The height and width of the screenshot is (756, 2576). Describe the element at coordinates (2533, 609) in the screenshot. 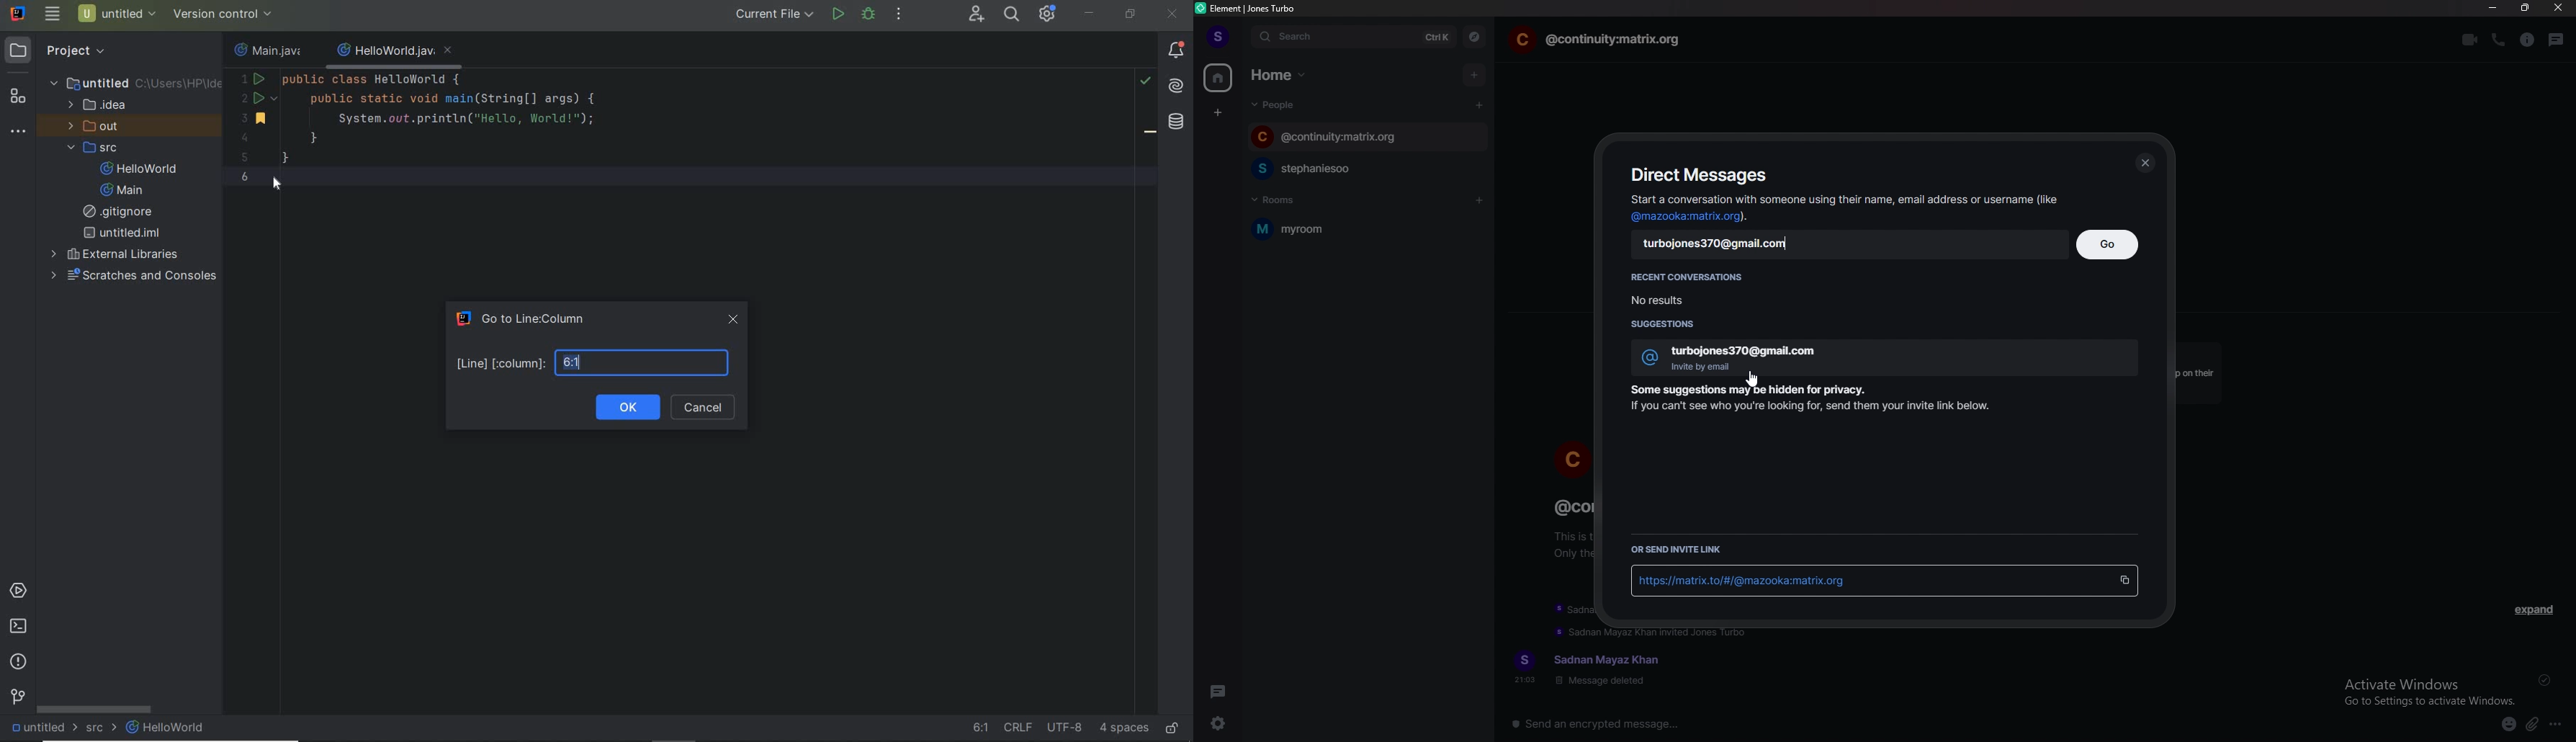

I see `expand` at that location.